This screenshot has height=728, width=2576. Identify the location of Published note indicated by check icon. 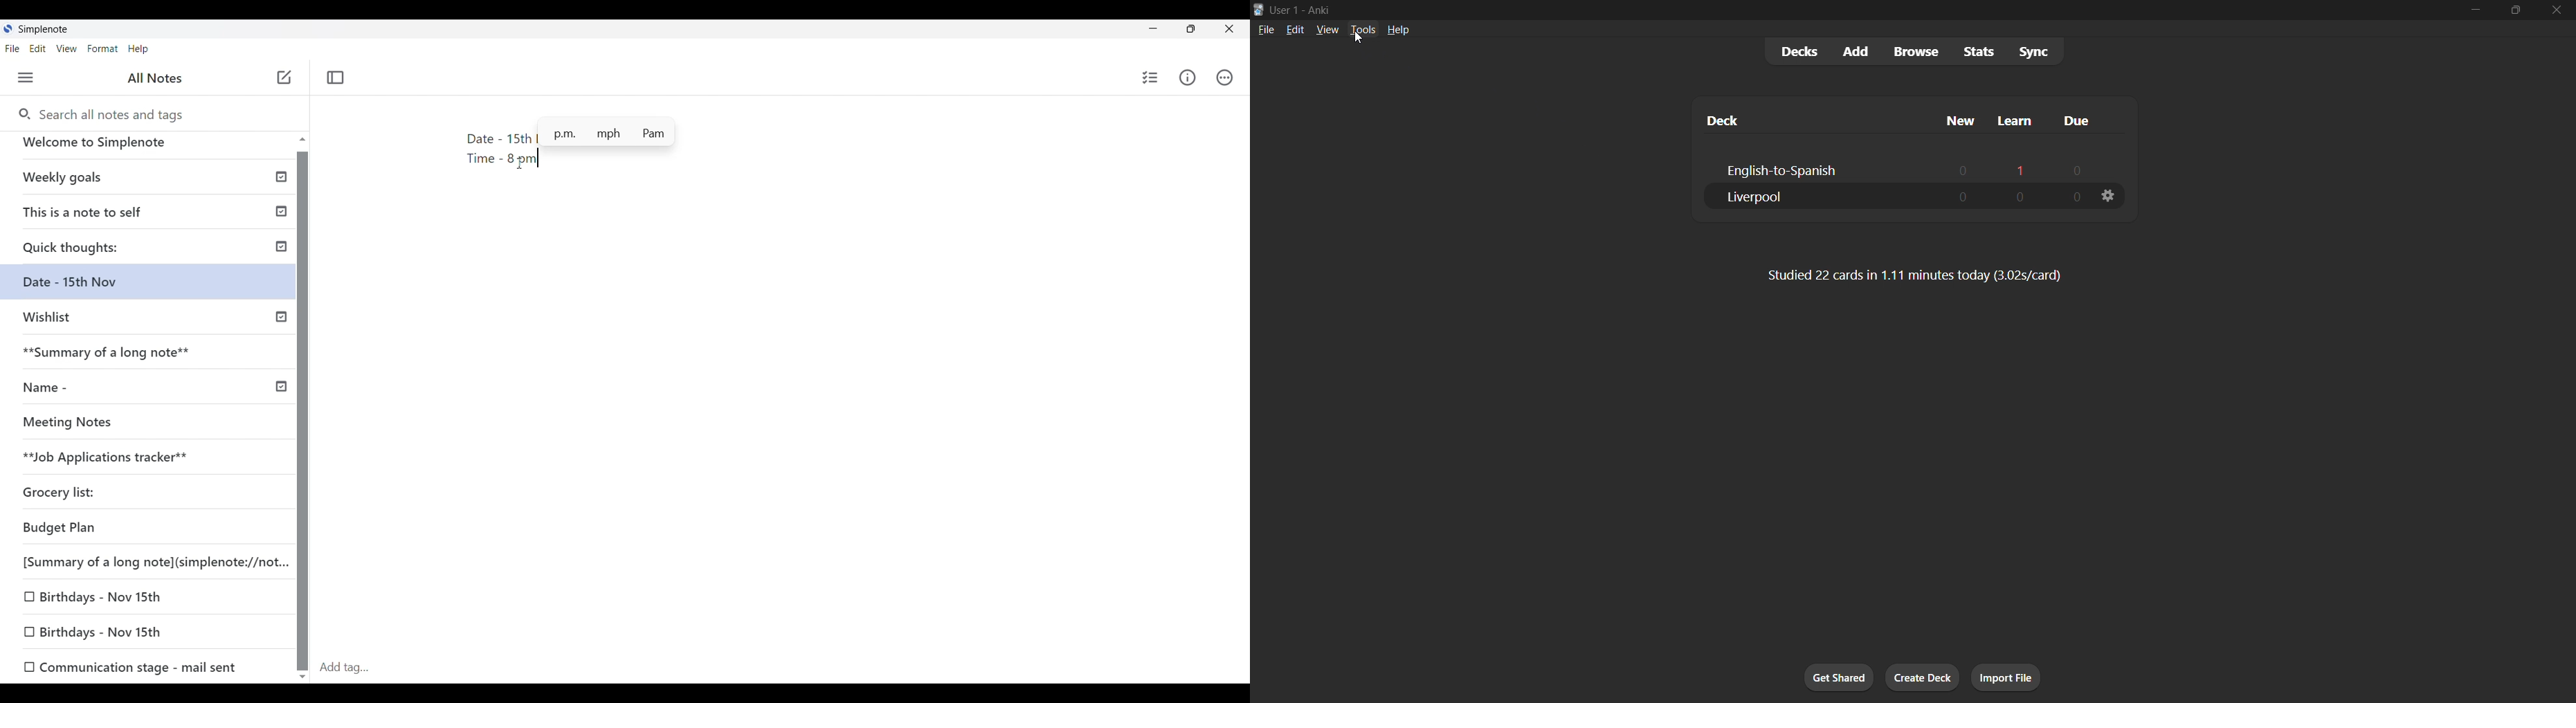
(156, 216).